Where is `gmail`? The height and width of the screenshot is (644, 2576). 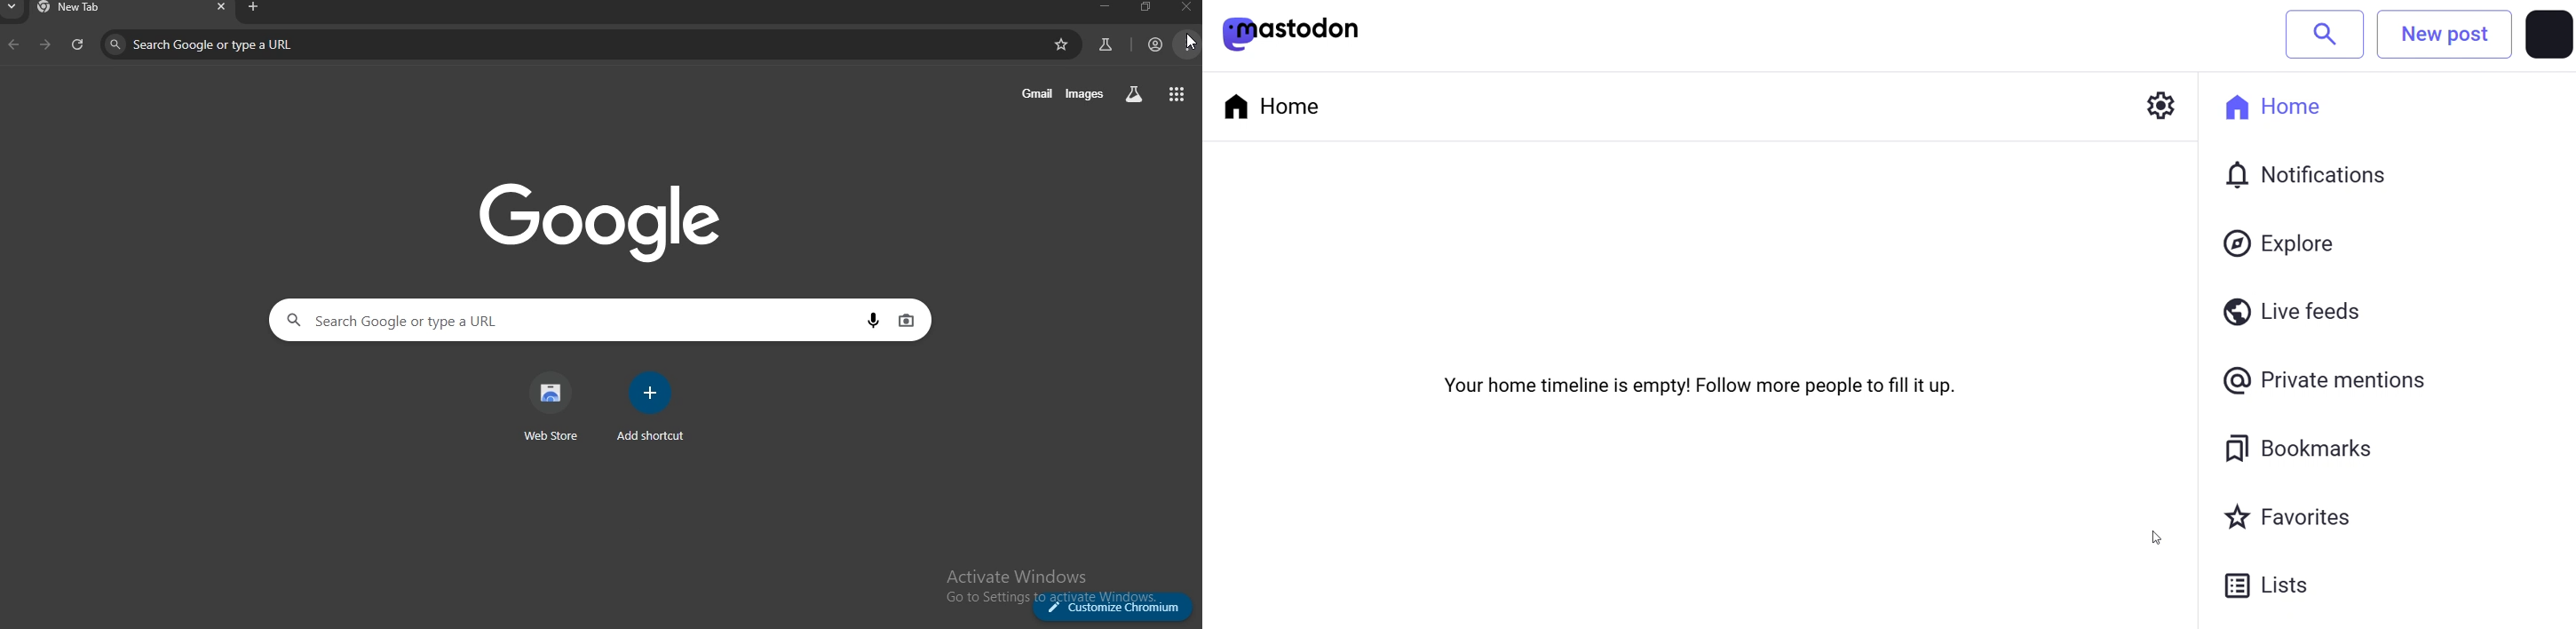 gmail is located at coordinates (1034, 94).